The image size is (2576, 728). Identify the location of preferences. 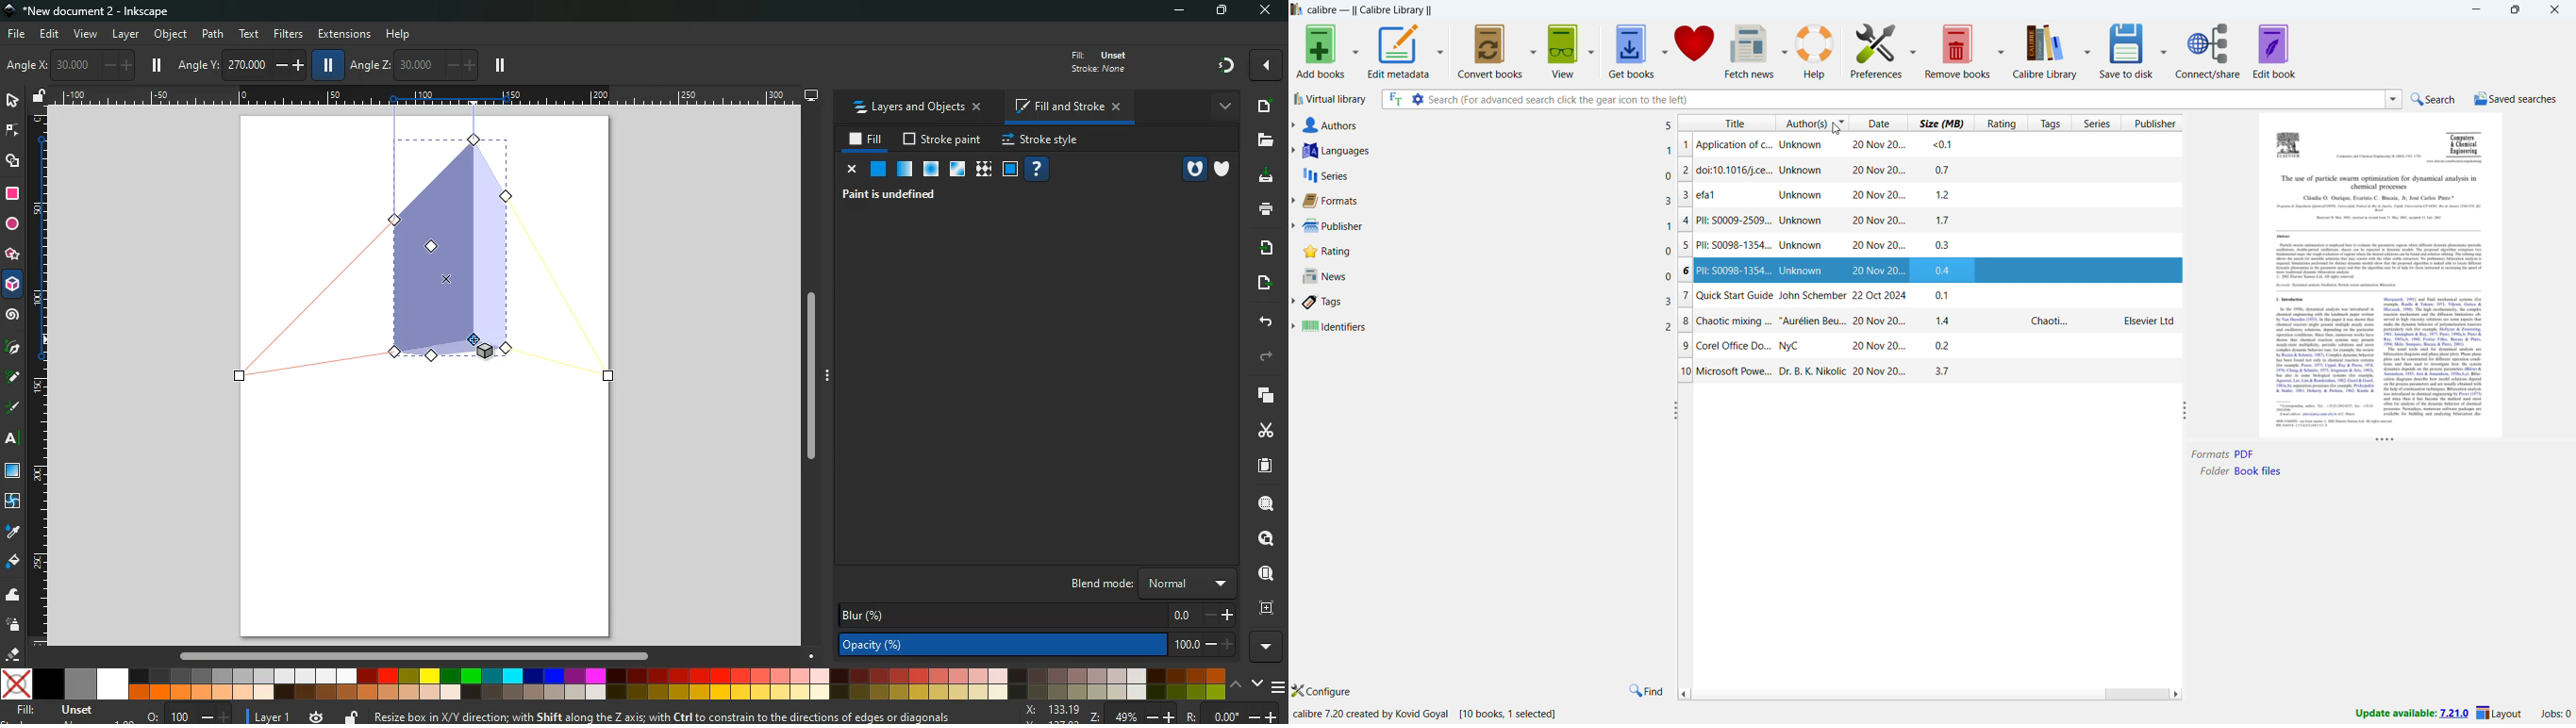
(1877, 48).